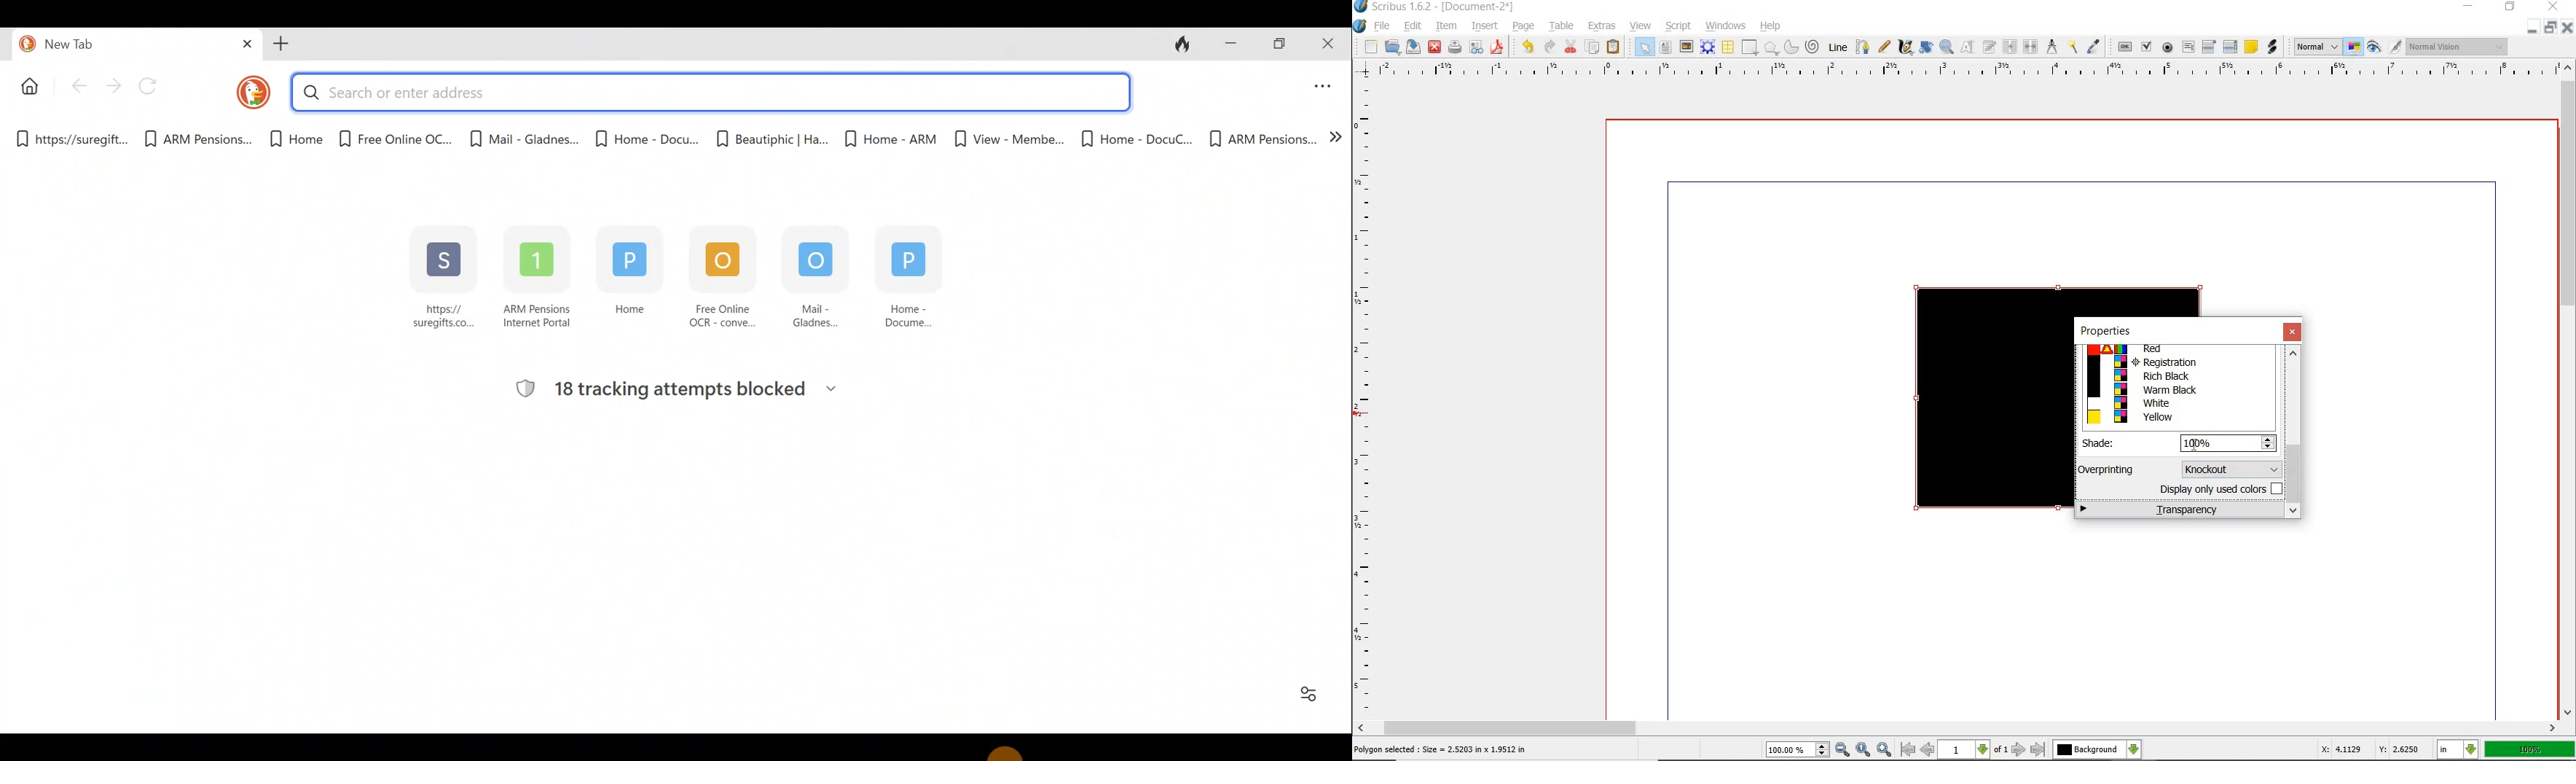 Image resolution: width=2576 pixels, height=784 pixels. I want to click on go to next page, so click(2019, 750).